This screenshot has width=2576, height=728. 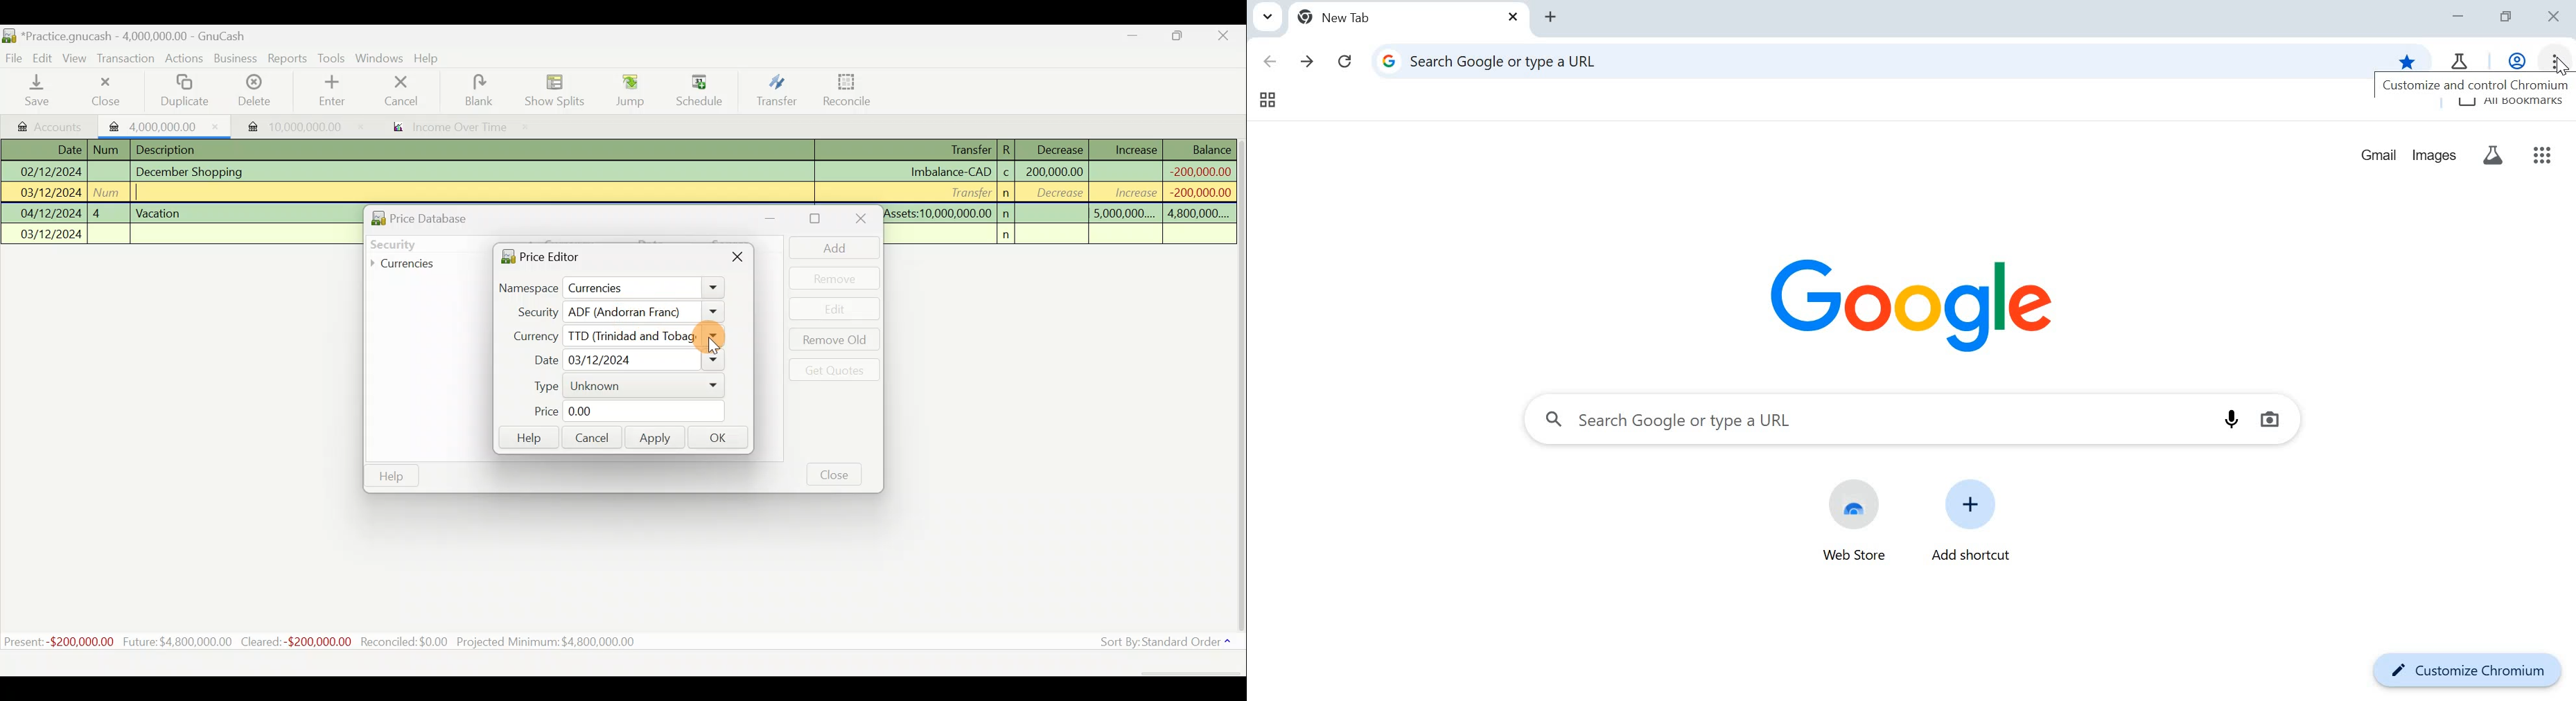 I want to click on Transaction, so click(x=129, y=60).